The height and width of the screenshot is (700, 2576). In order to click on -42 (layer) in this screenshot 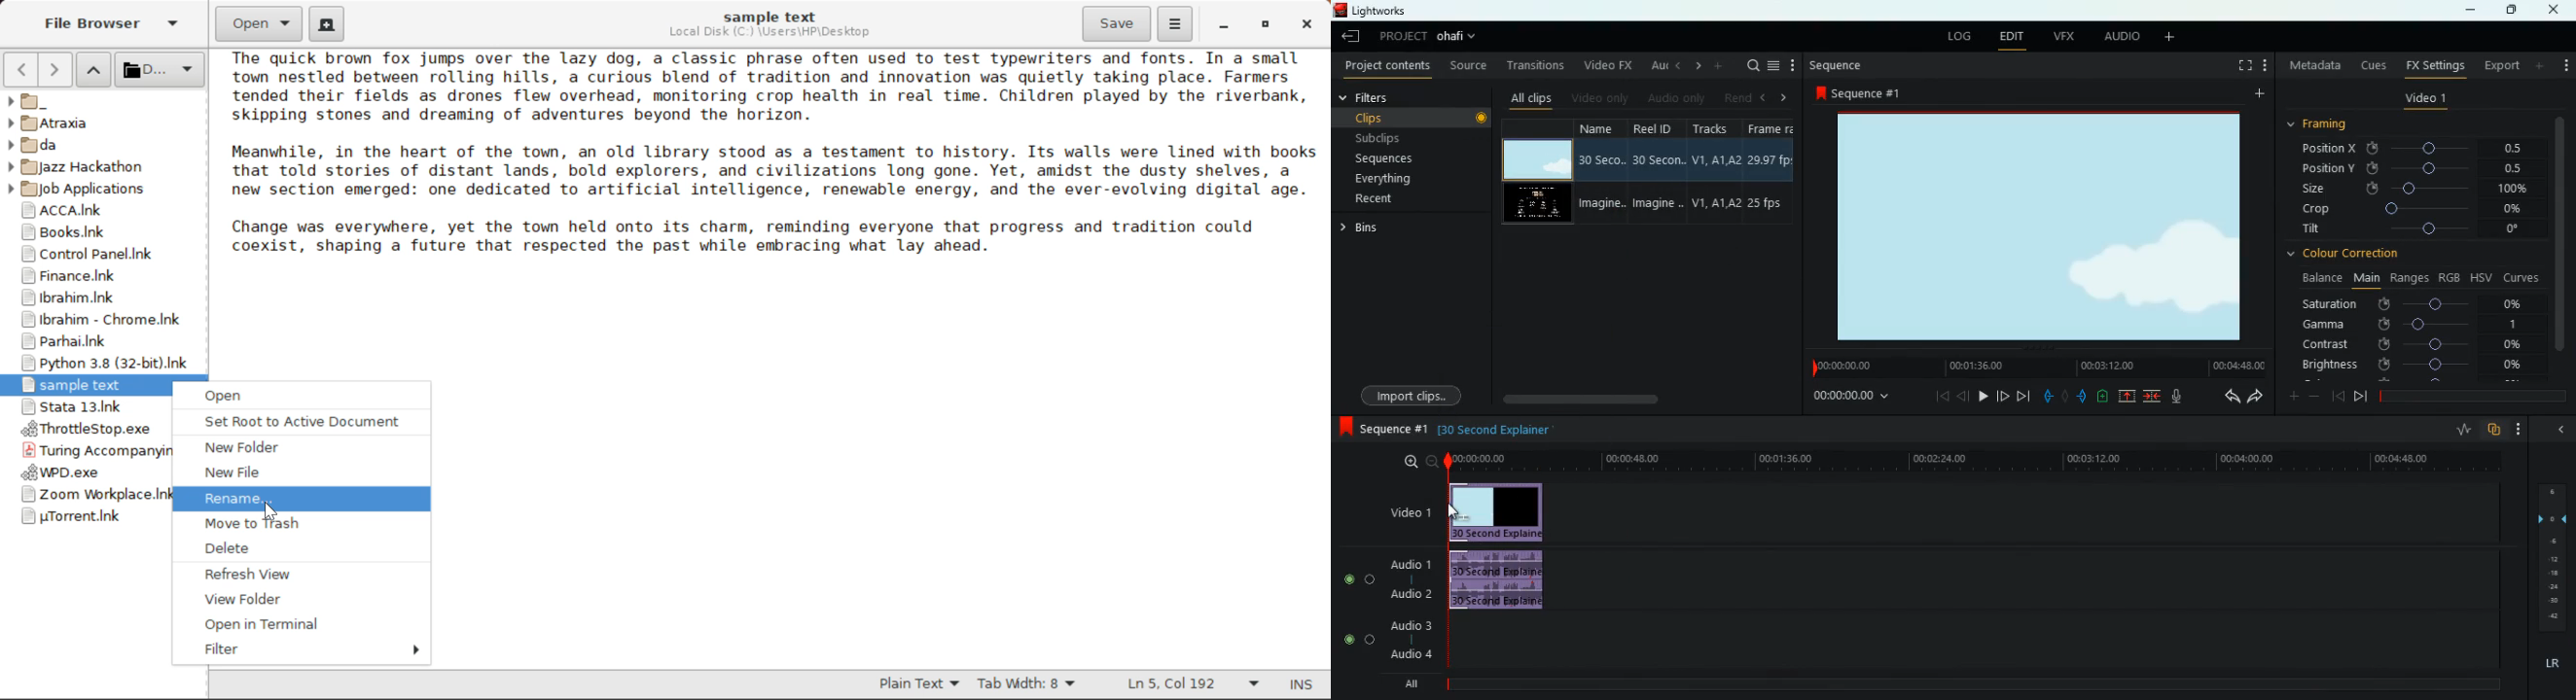, I will do `click(2553, 615)`.